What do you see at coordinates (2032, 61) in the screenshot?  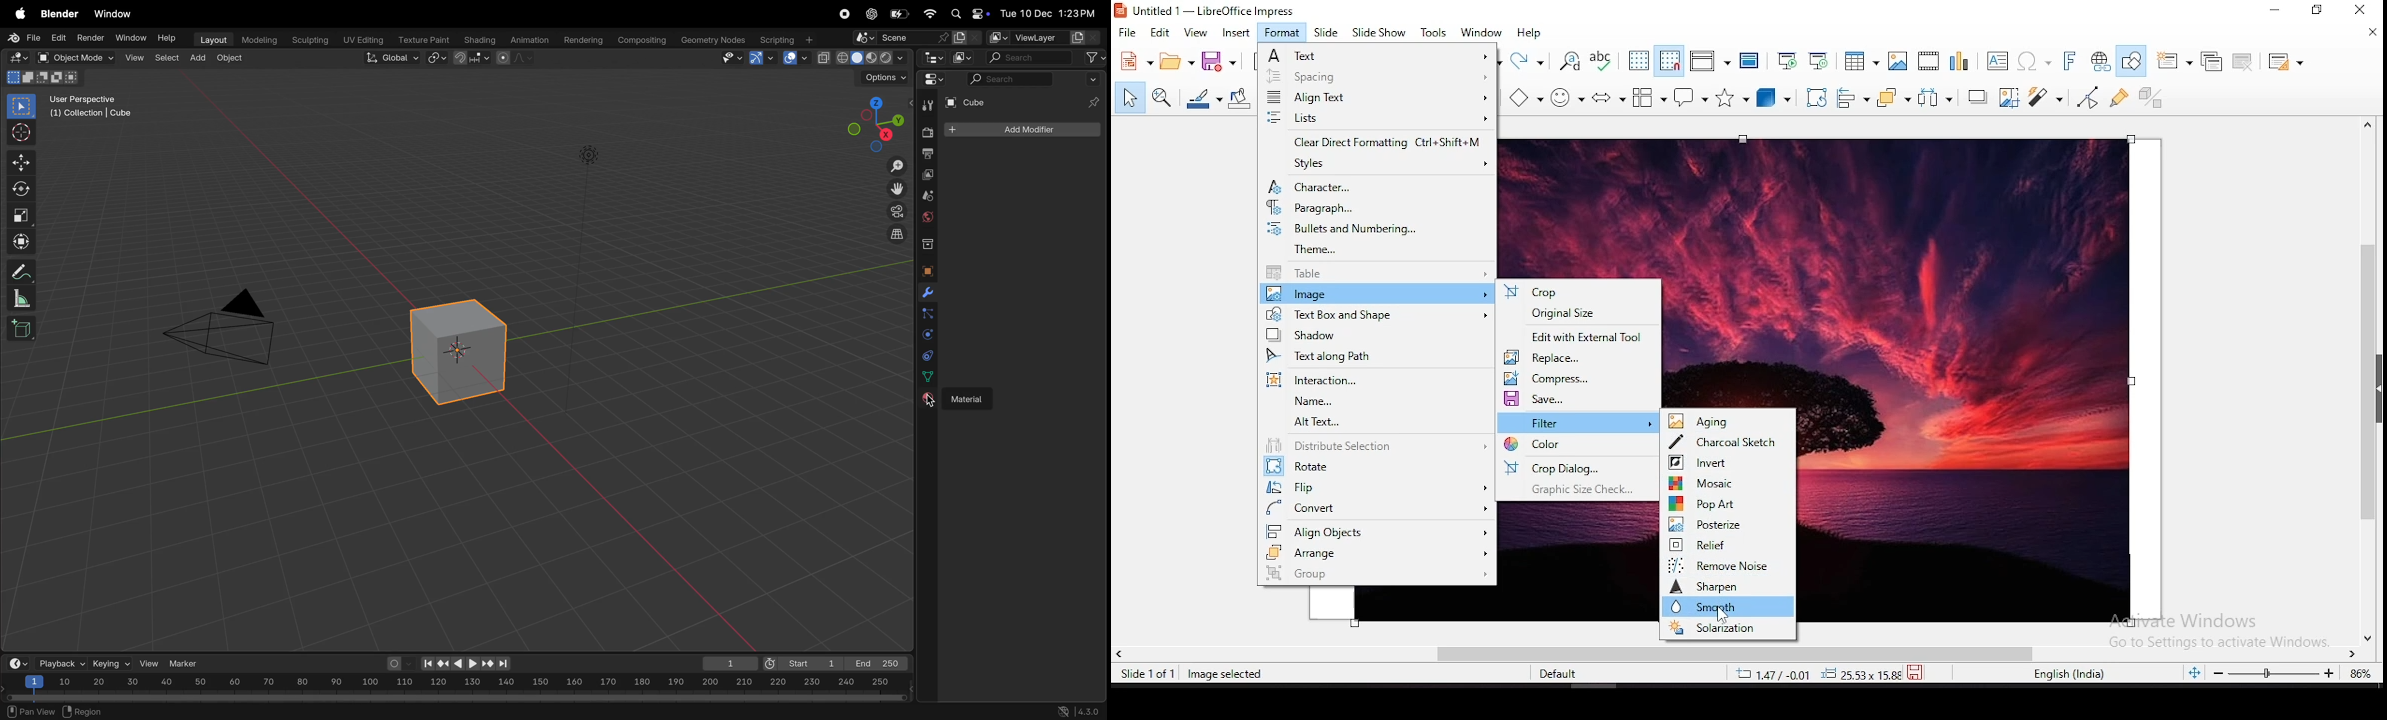 I see `insert special characters` at bounding box center [2032, 61].